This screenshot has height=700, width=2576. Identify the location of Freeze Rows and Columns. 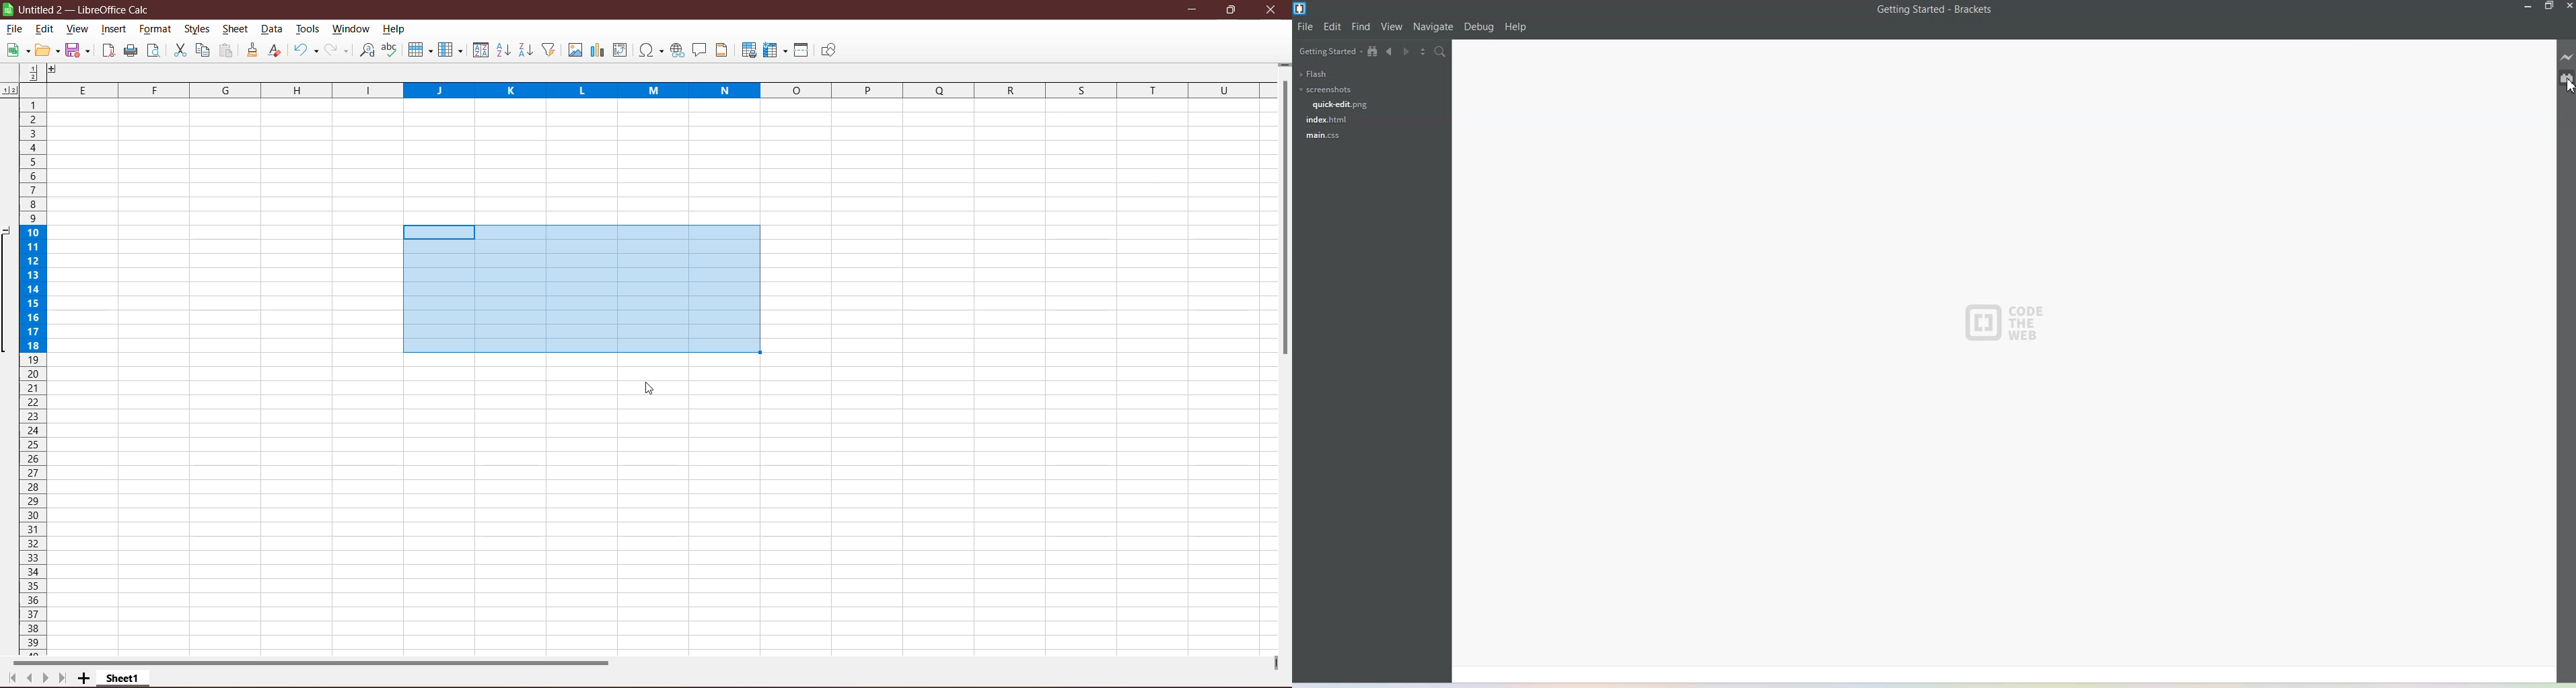
(776, 50).